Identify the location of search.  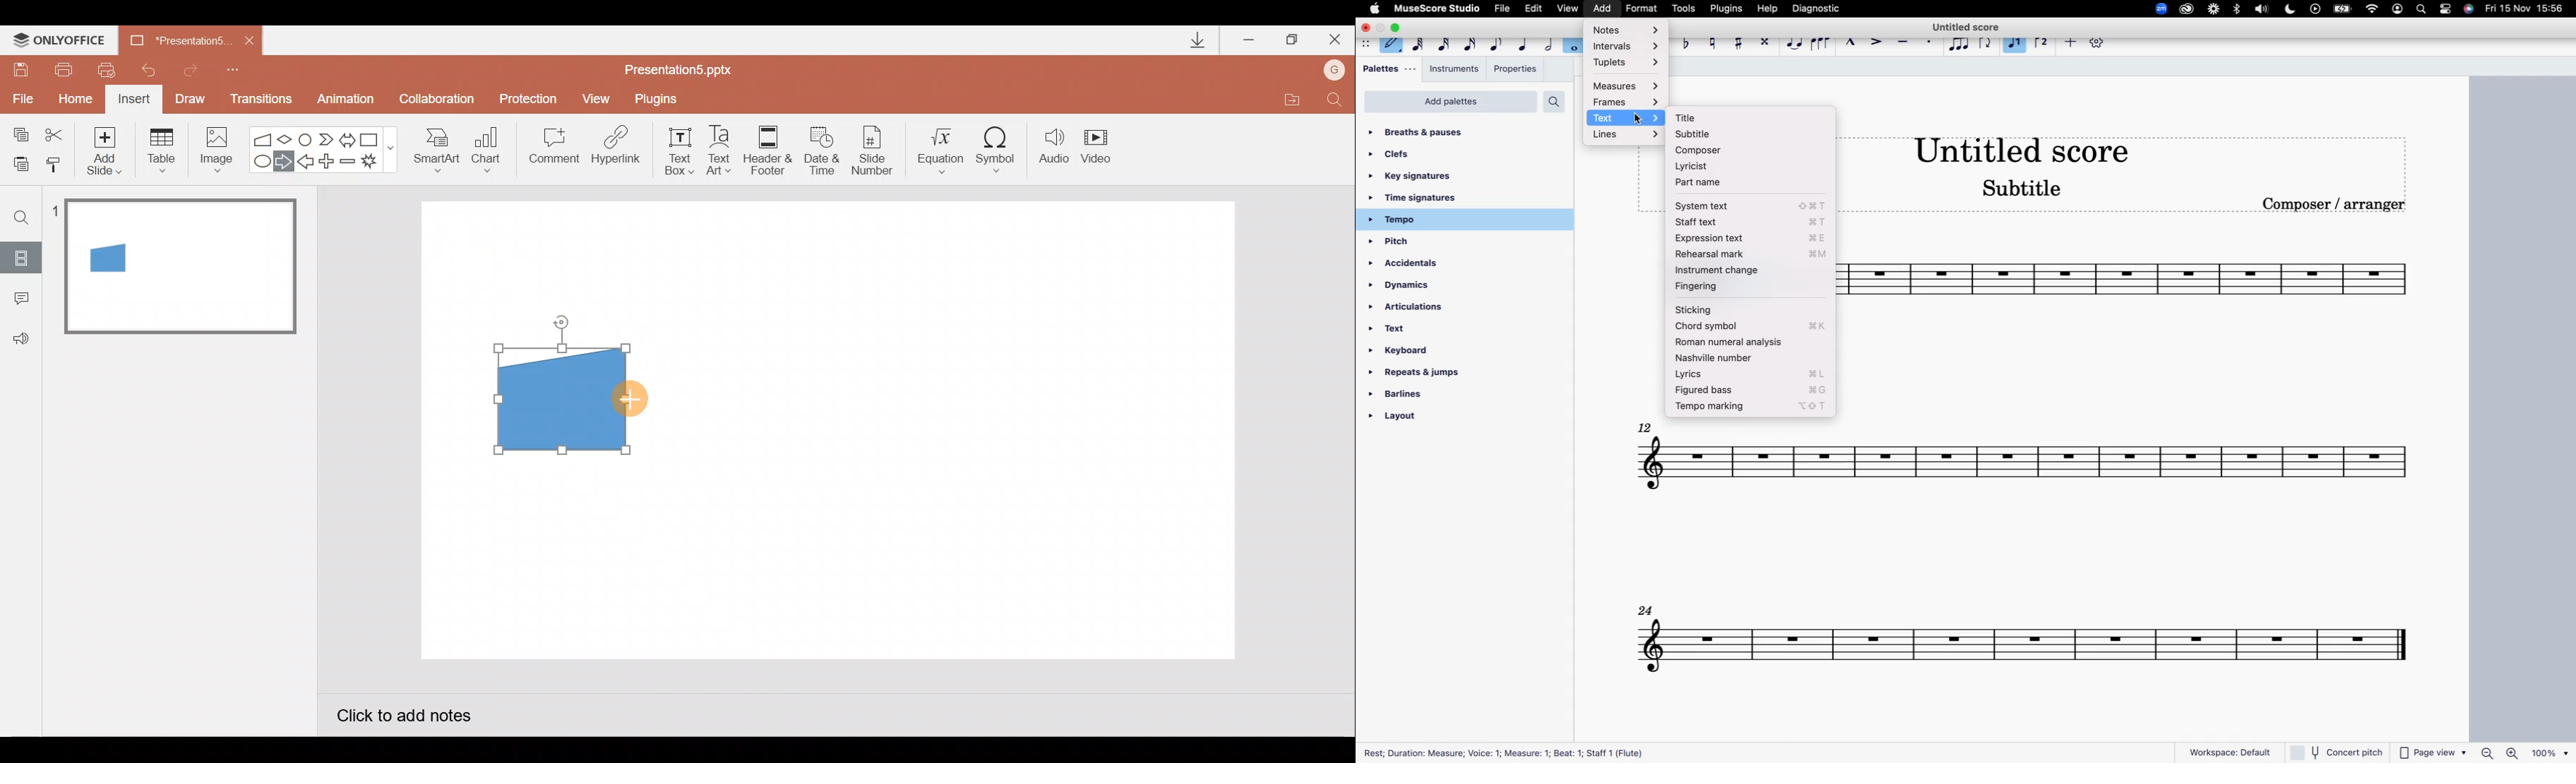
(2419, 10).